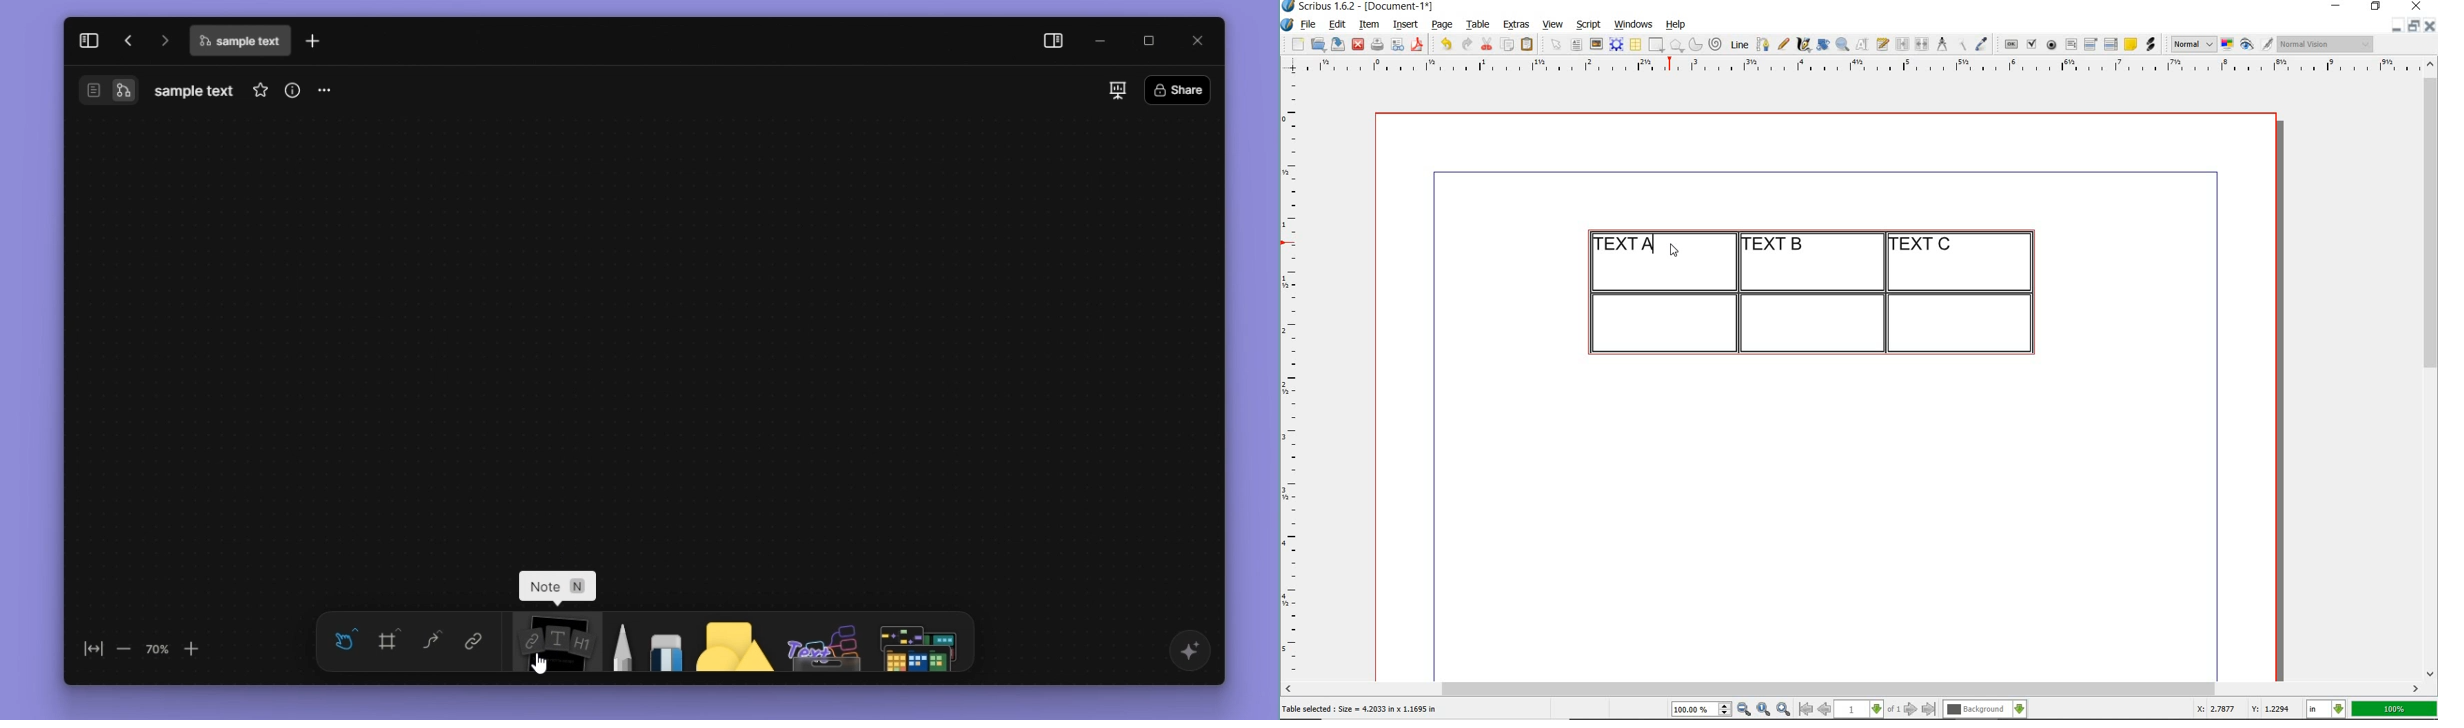 The image size is (2464, 728). I want to click on zoom out, so click(1744, 710).